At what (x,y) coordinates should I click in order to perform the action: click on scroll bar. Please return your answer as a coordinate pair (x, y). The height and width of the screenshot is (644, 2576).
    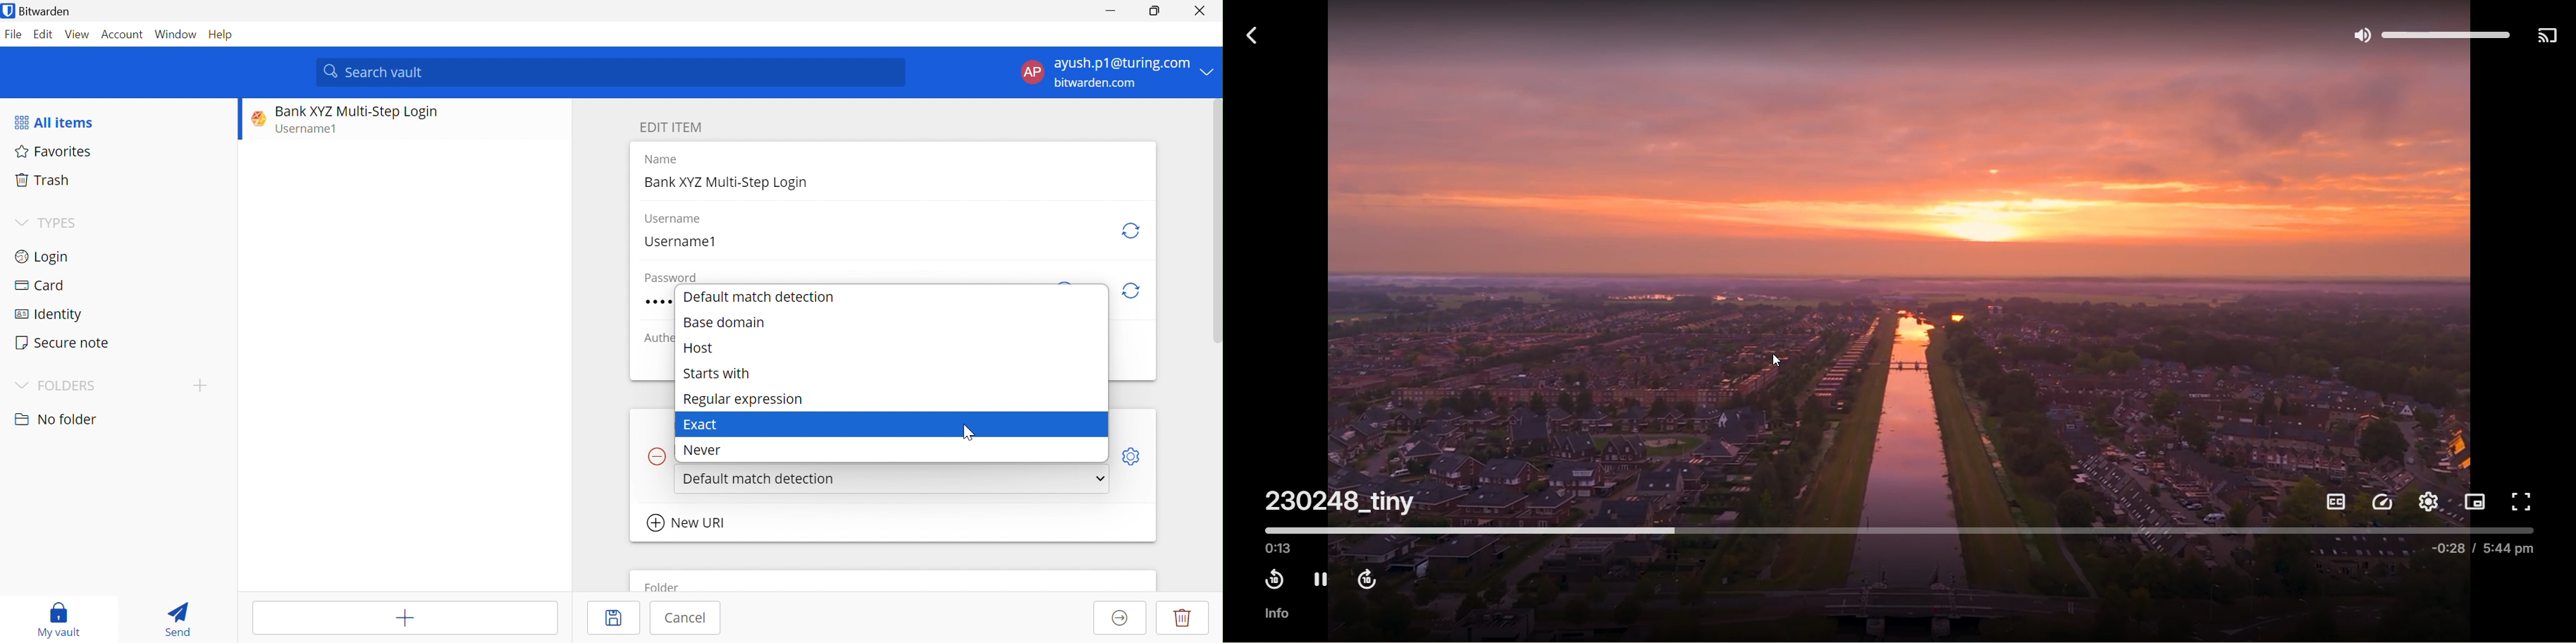
    Looking at the image, I should click on (1215, 234).